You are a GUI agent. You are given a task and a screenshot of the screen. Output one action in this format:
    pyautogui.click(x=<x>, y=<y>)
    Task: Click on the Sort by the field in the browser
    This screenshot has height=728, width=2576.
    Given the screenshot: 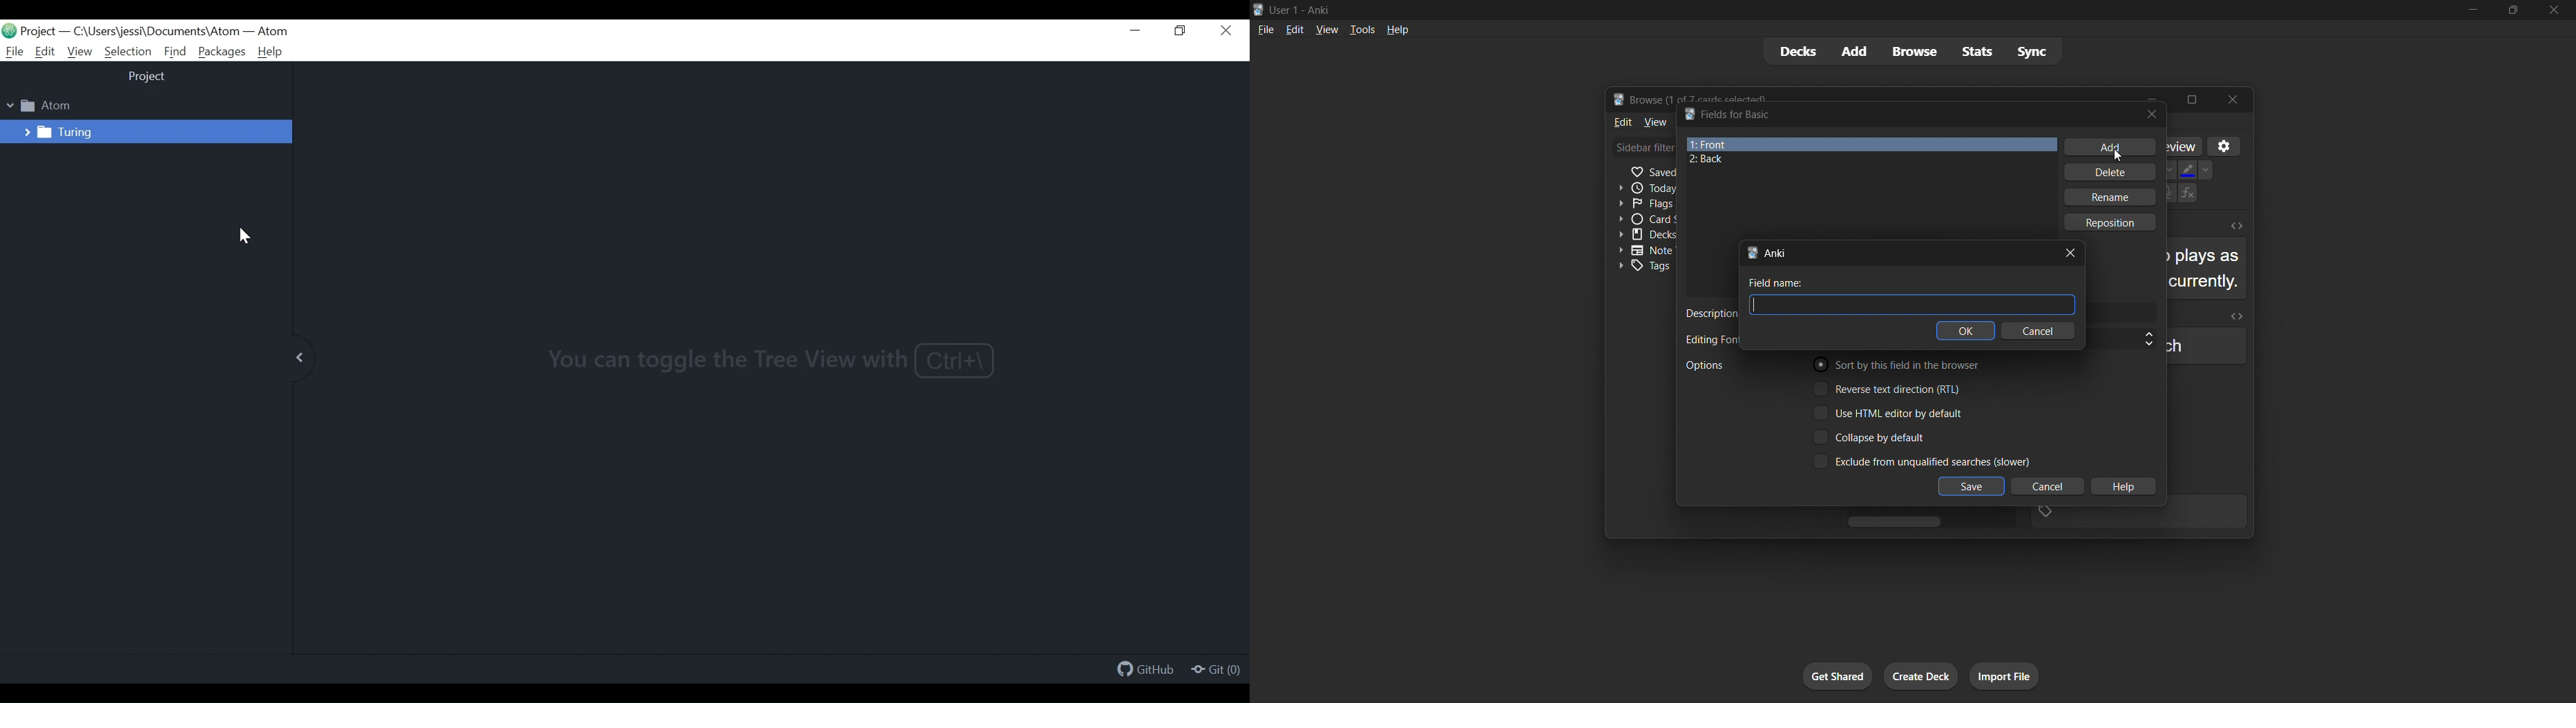 What is the action you would take?
    pyautogui.click(x=1898, y=367)
    